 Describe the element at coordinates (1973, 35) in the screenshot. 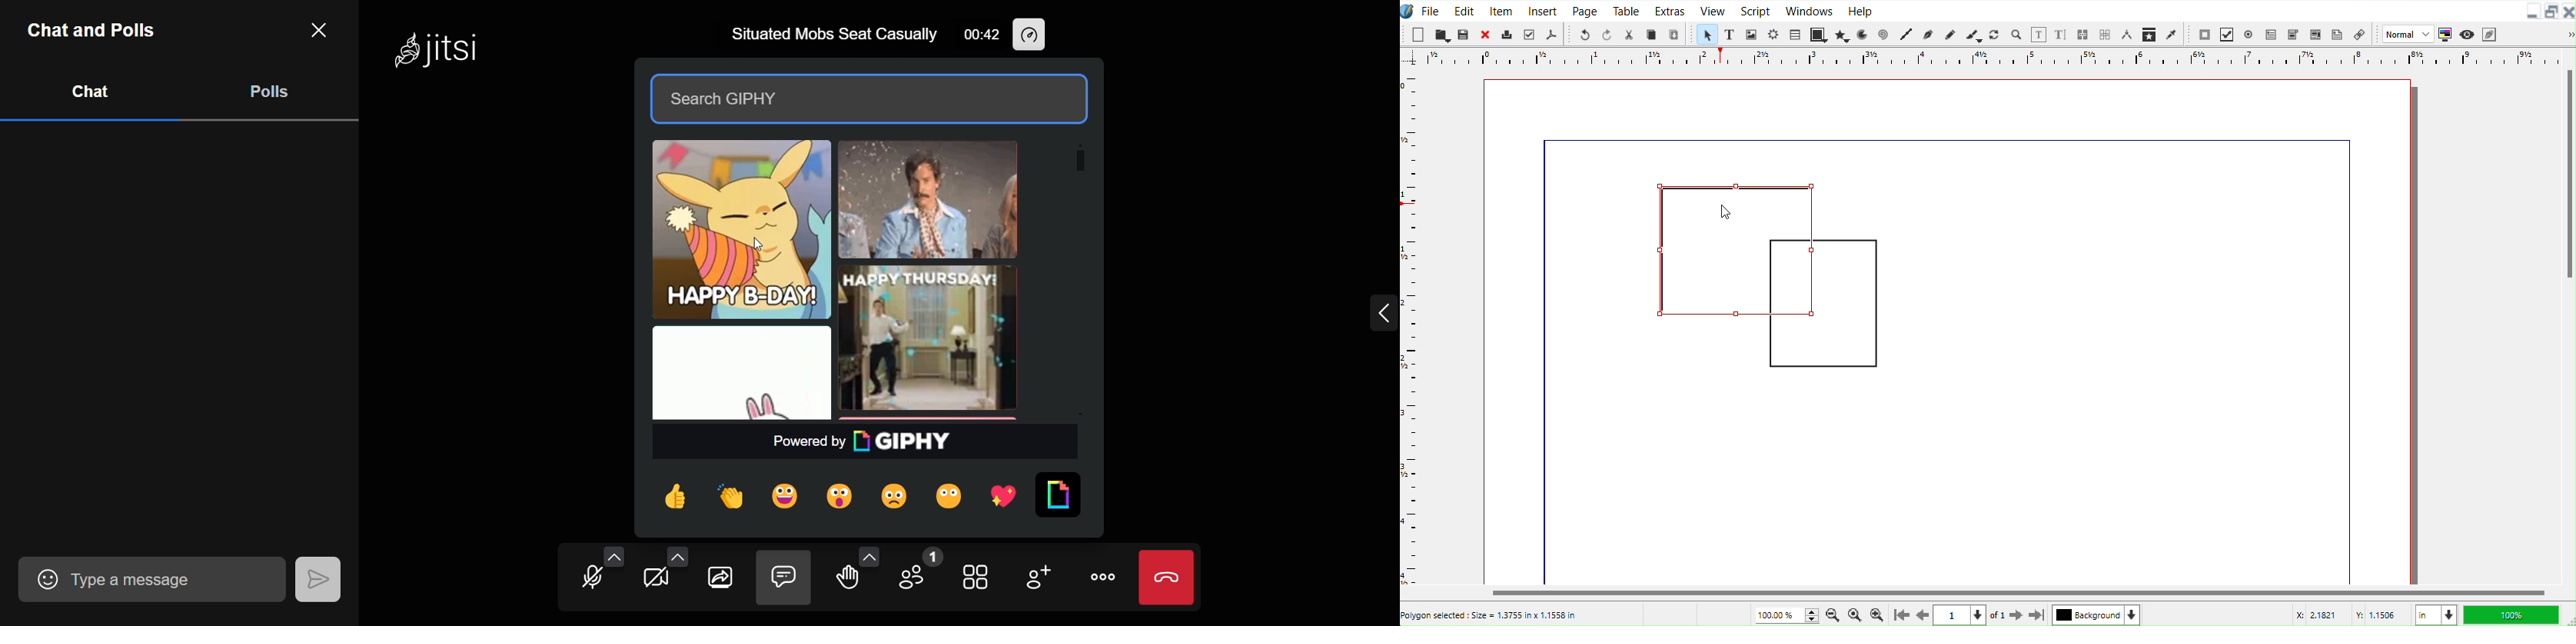

I see `Calligraphic line` at that location.